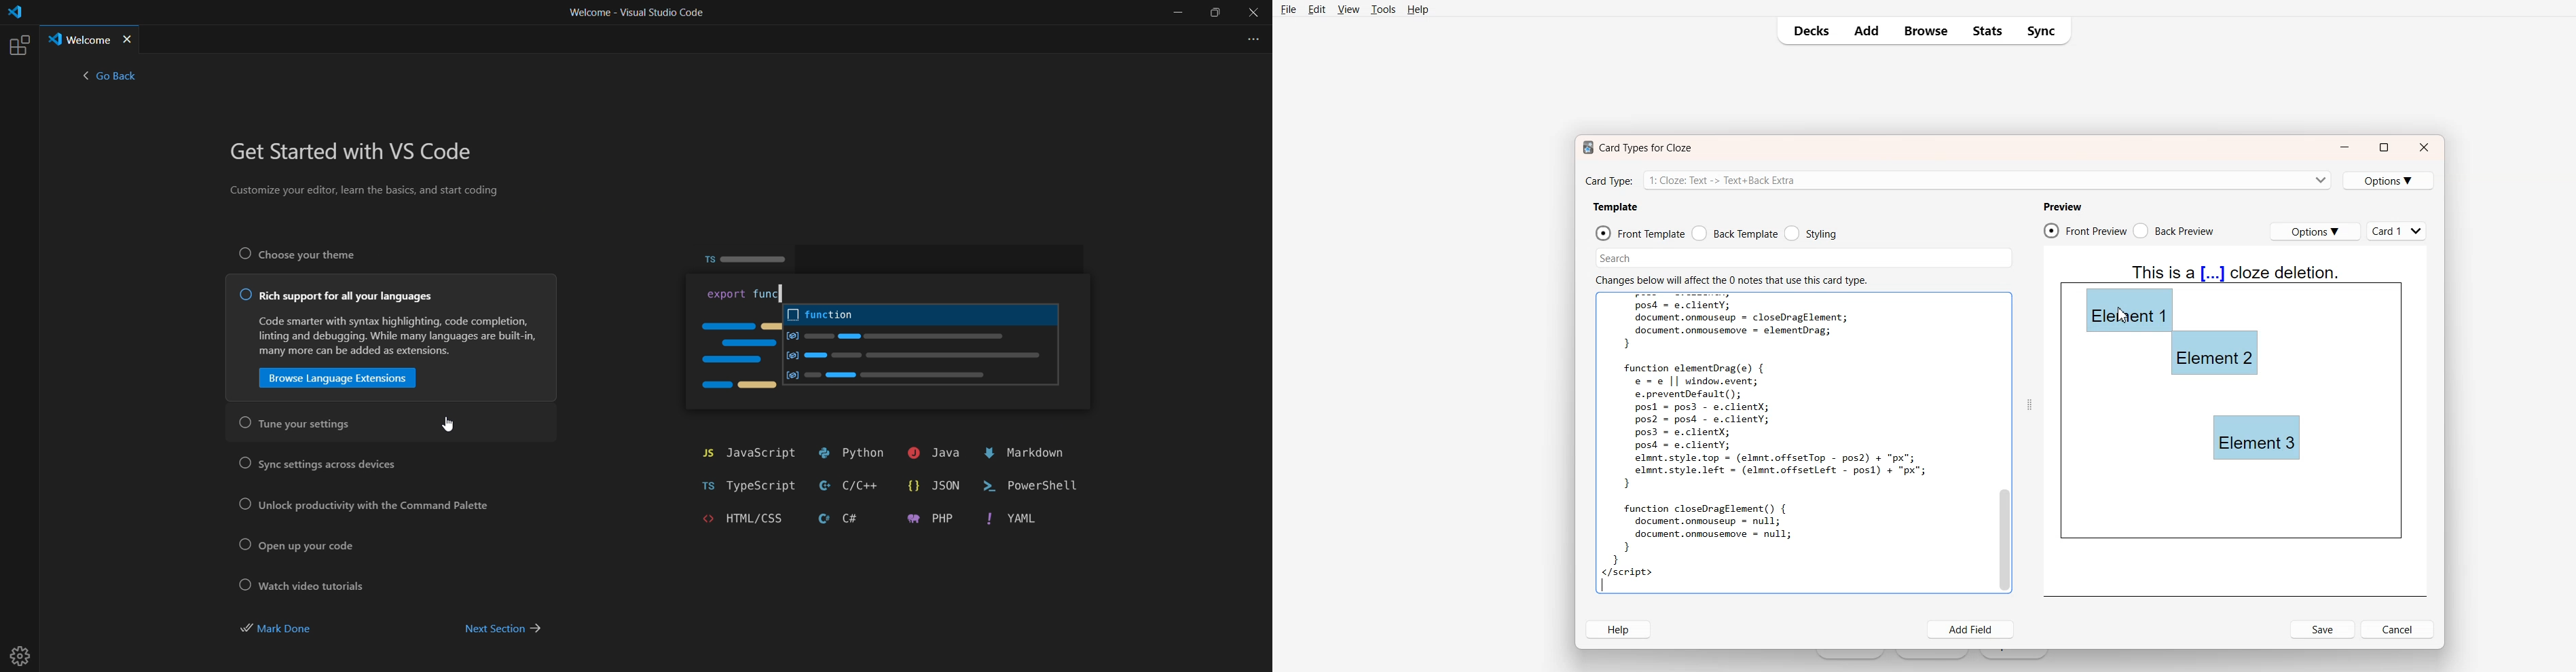 This screenshot has height=672, width=2576. I want to click on Tools, so click(1382, 10).